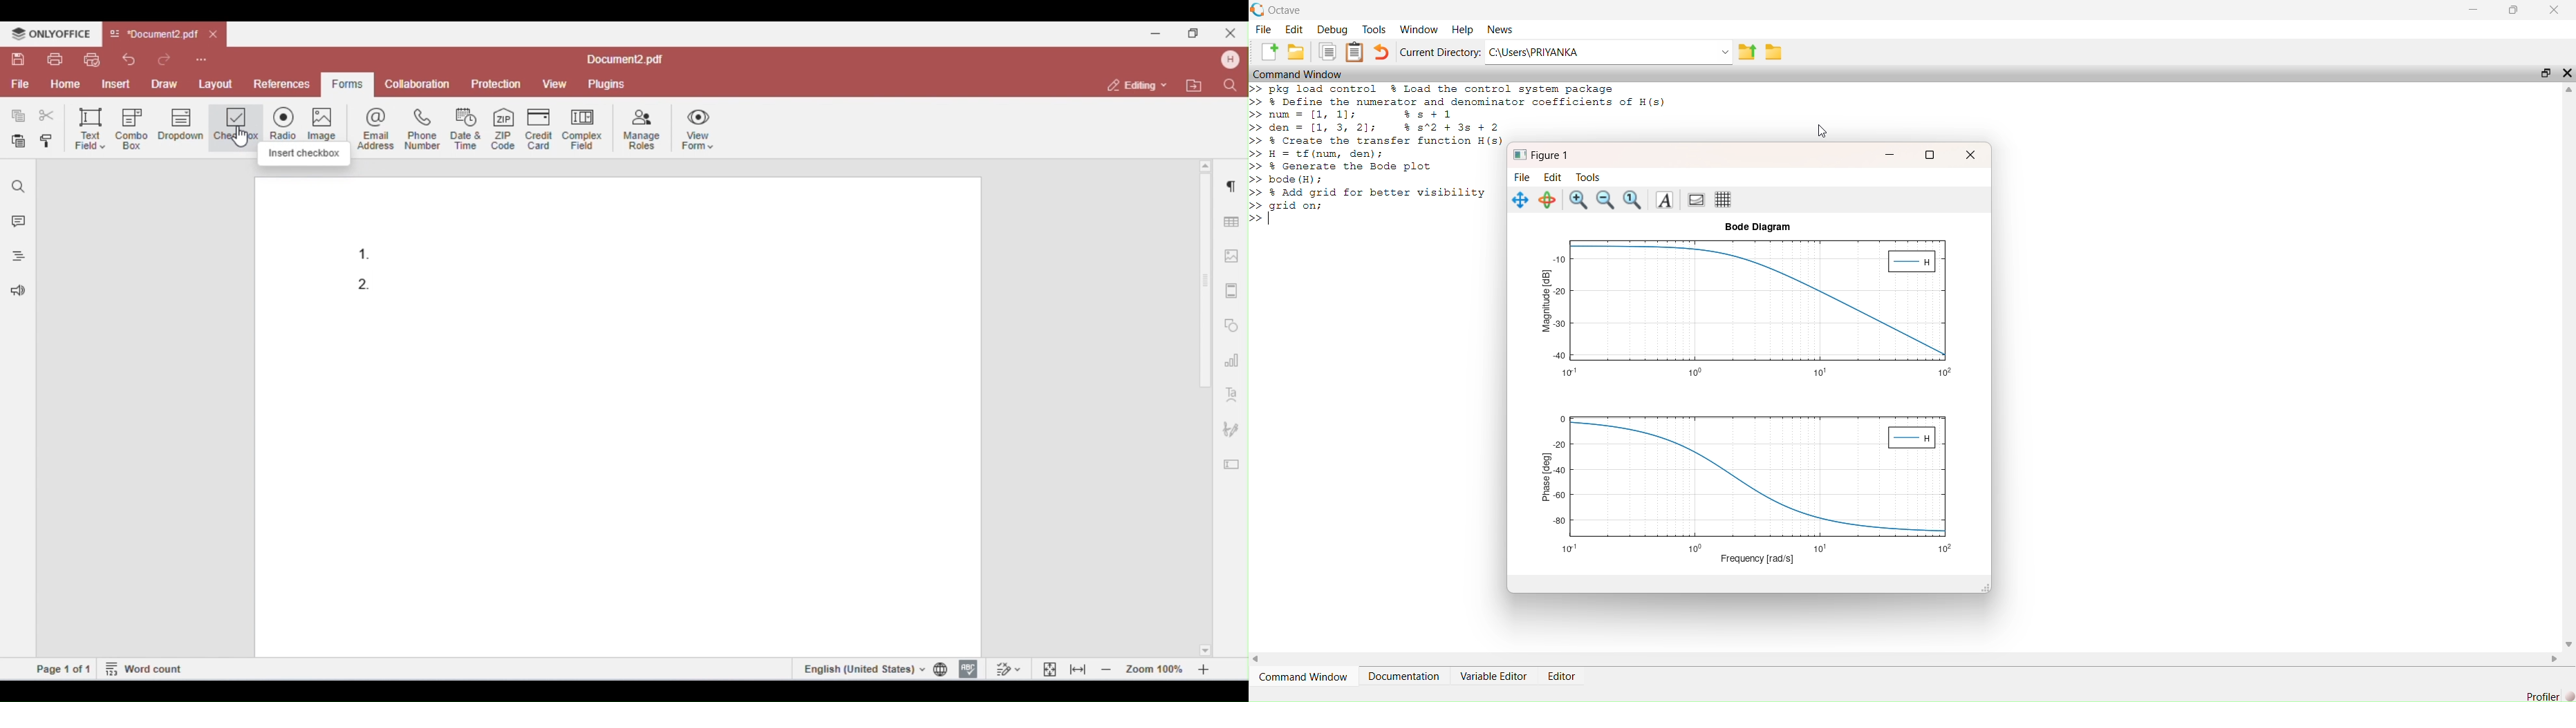 The height and width of the screenshot is (728, 2576). I want to click on zoom, so click(1159, 668).